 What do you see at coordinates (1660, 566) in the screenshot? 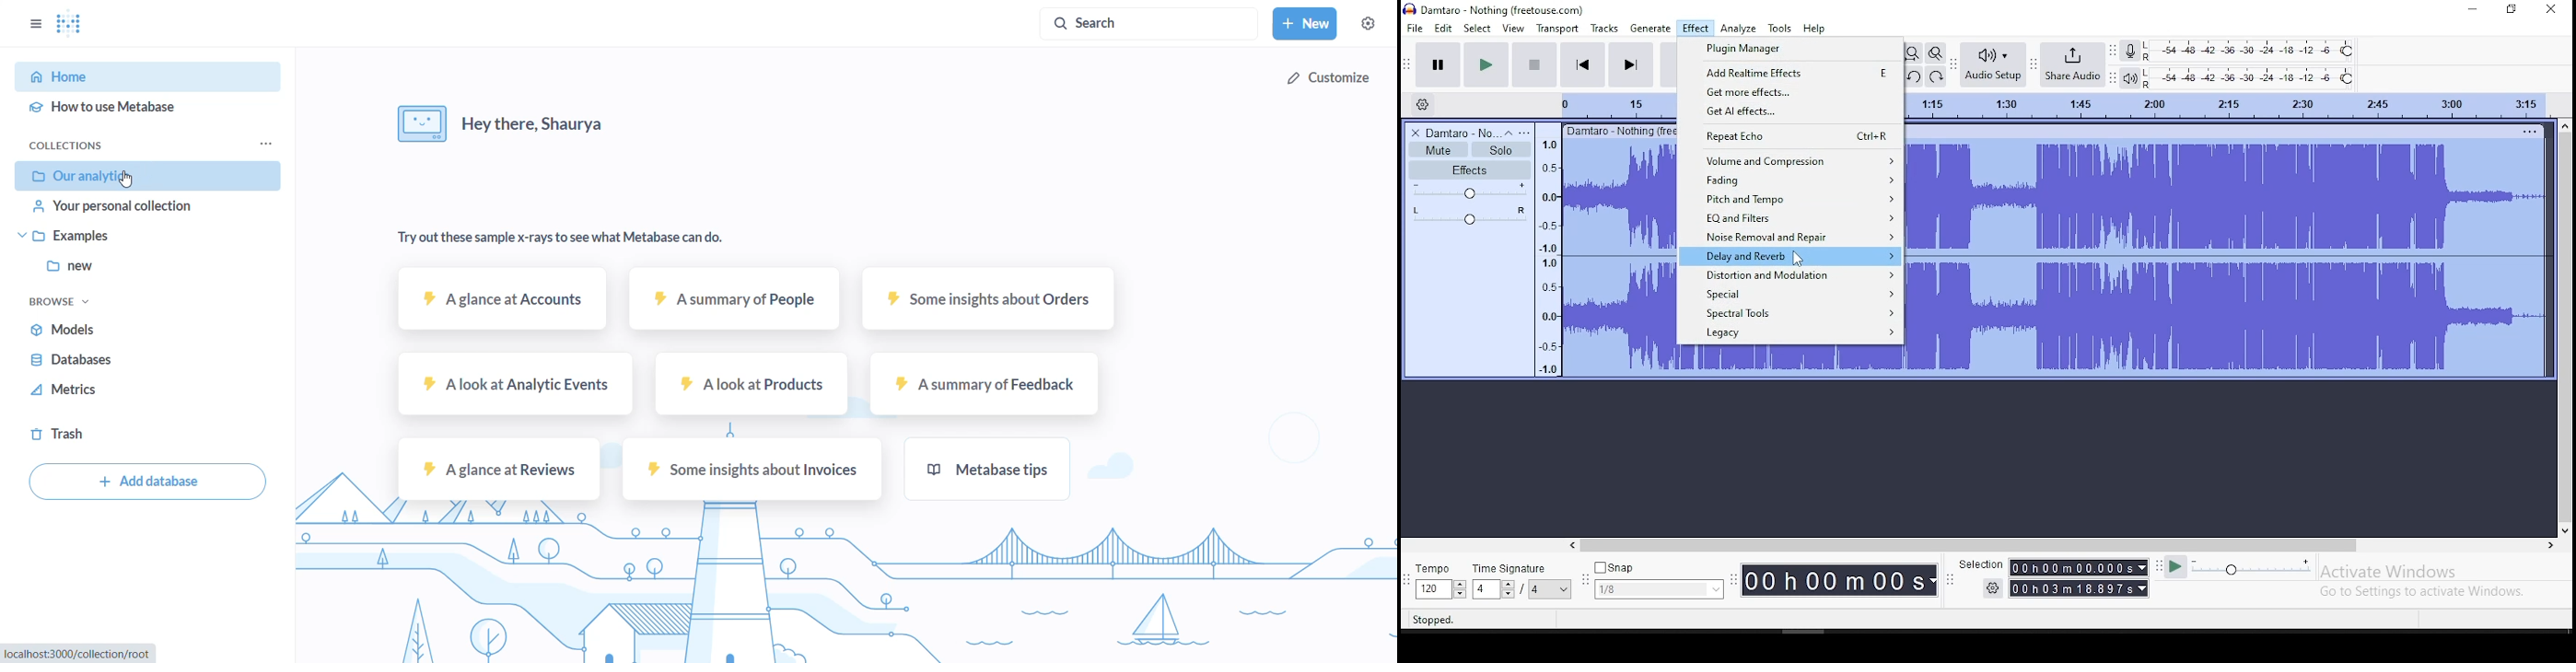
I see `snap` at bounding box center [1660, 566].